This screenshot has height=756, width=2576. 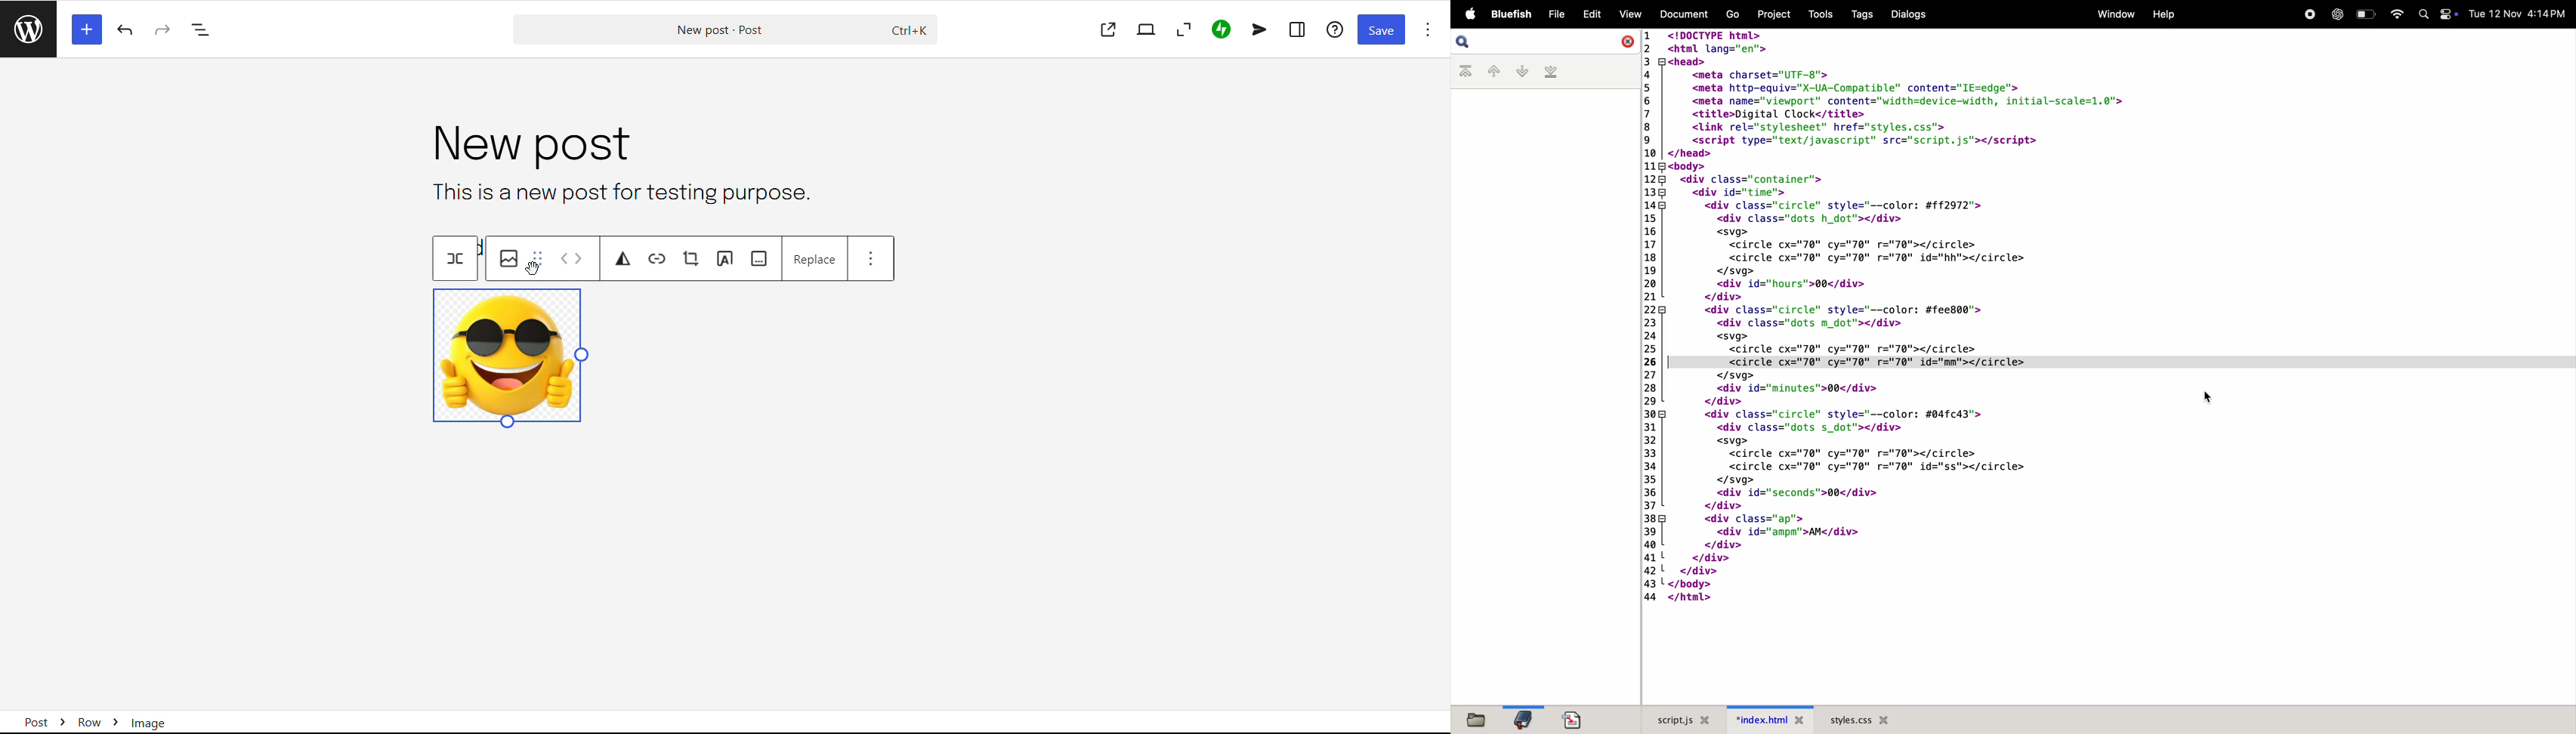 I want to click on zoom out, so click(x=1182, y=29).